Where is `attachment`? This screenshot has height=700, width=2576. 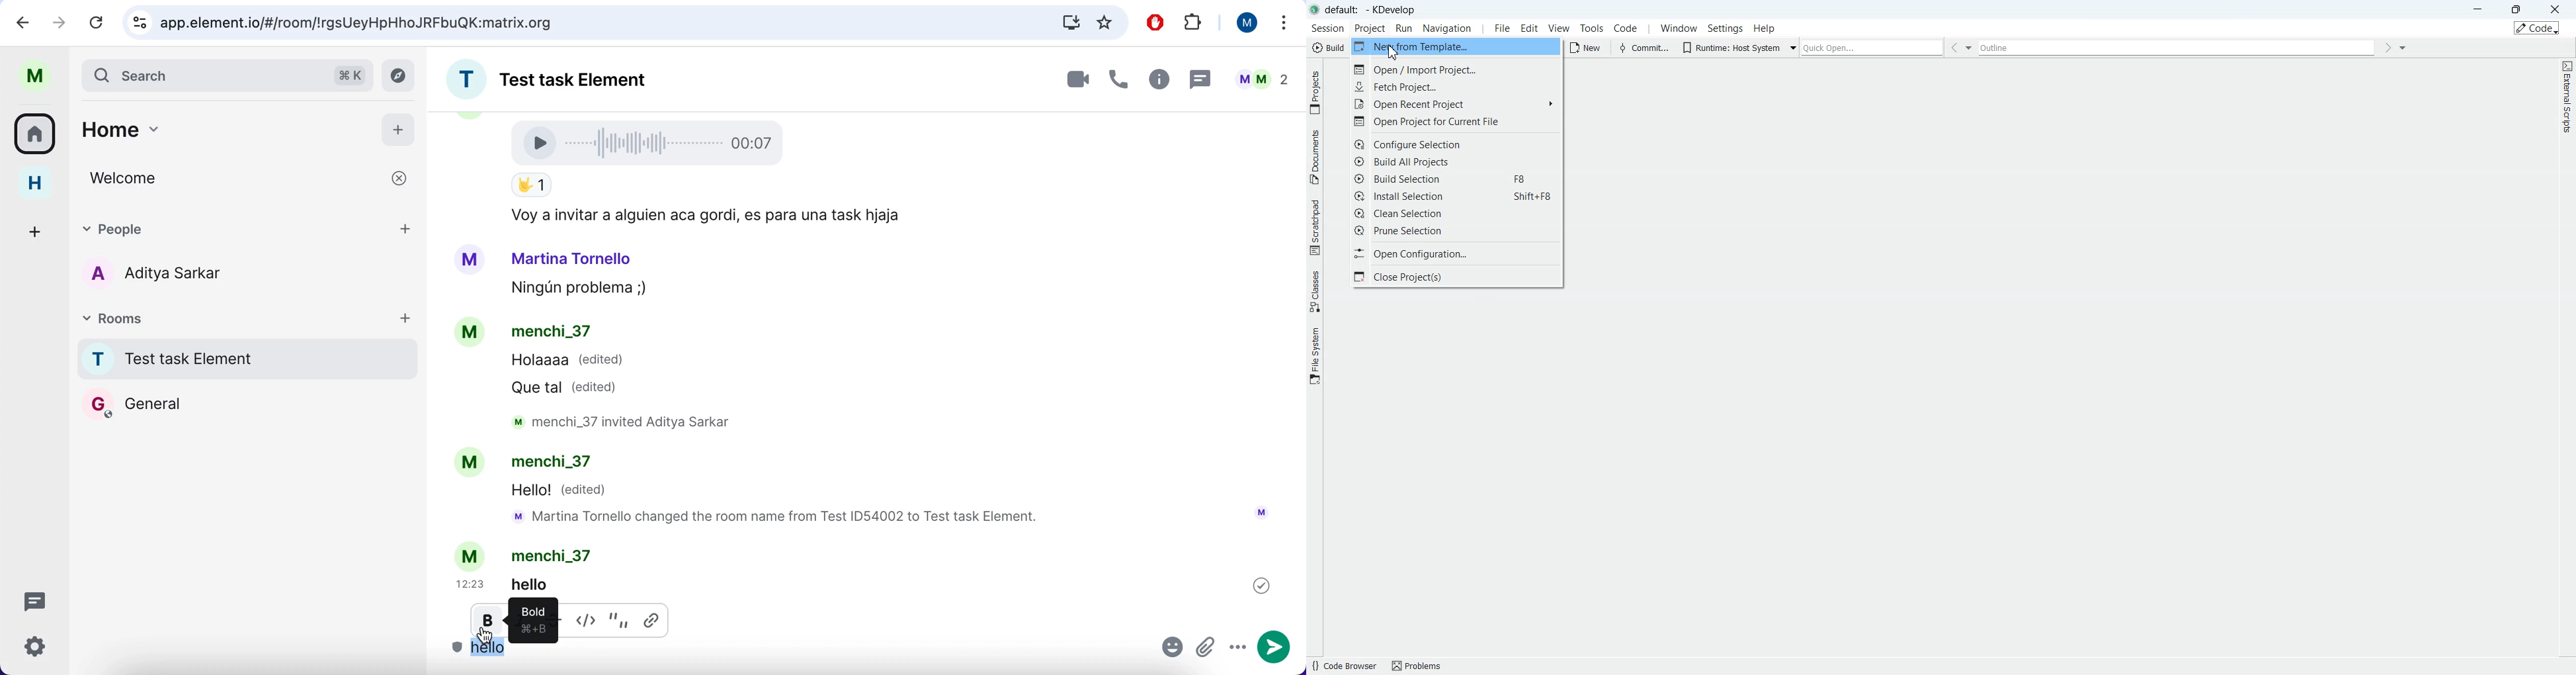 attachment is located at coordinates (1207, 648).